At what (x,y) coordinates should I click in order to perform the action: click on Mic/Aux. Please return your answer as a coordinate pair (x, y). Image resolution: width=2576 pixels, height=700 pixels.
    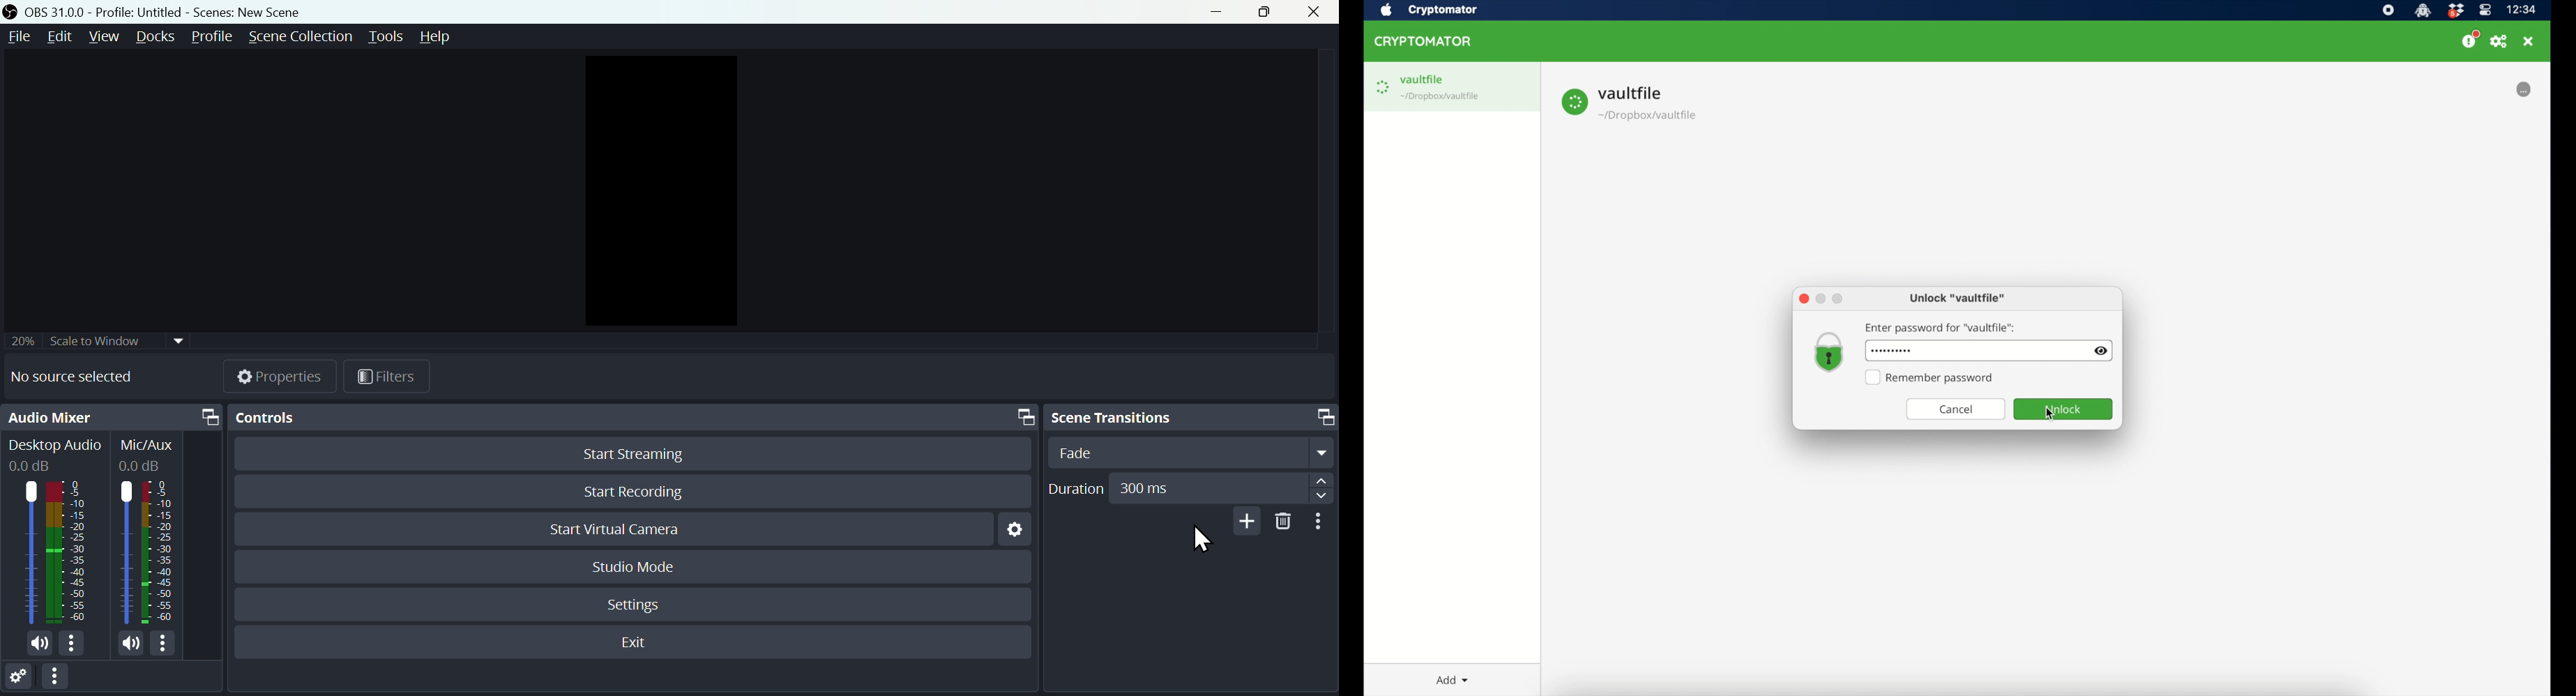
    Looking at the image, I should click on (149, 446).